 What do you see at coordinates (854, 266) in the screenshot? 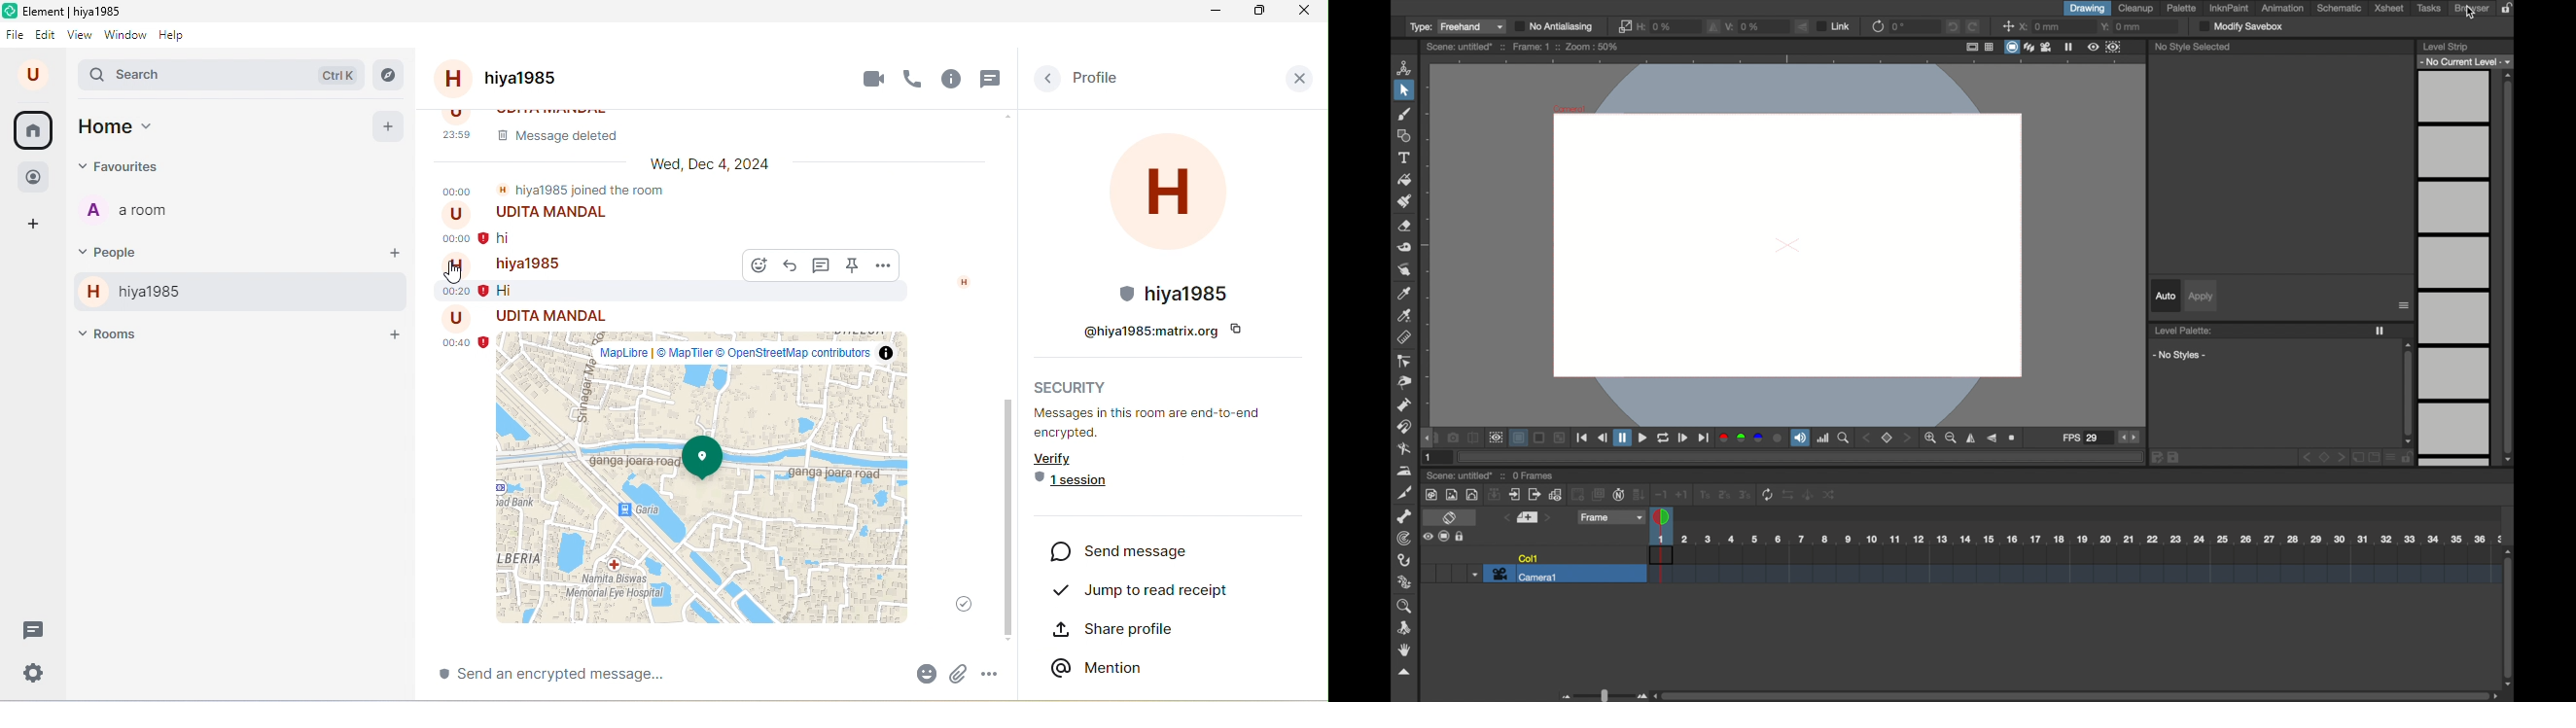
I see `pin` at bounding box center [854, 266].